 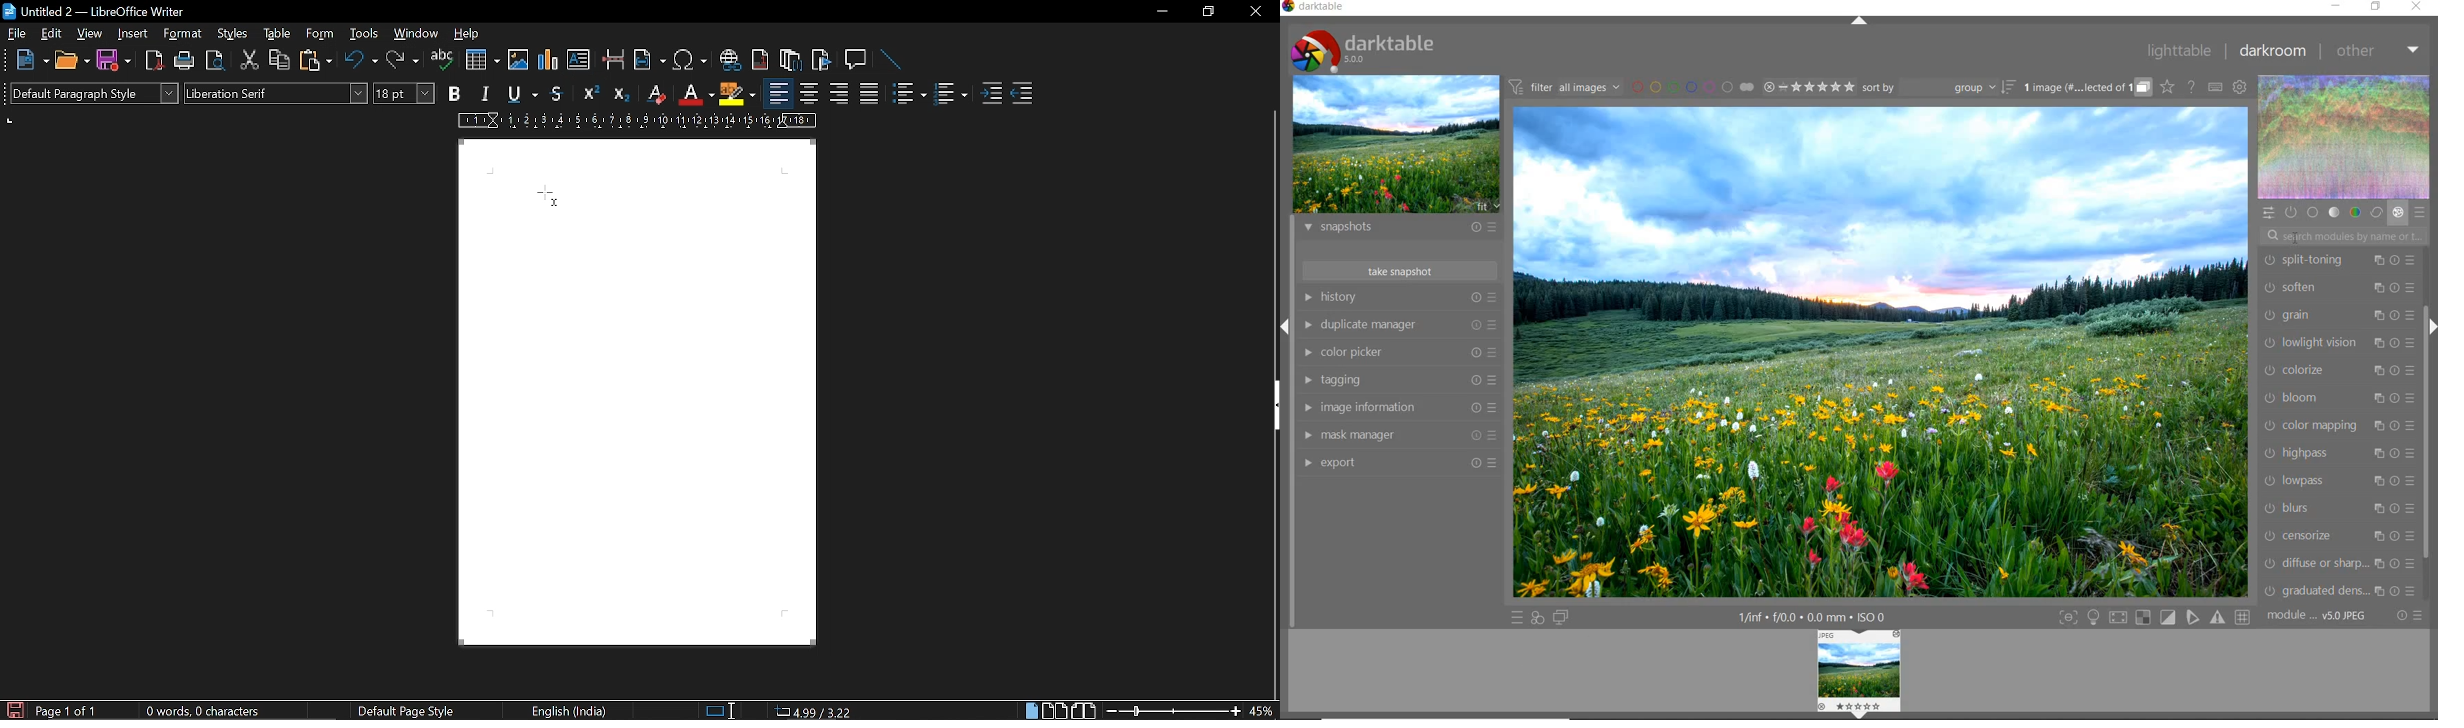 I want to click on view, so click(x=90, y=34).